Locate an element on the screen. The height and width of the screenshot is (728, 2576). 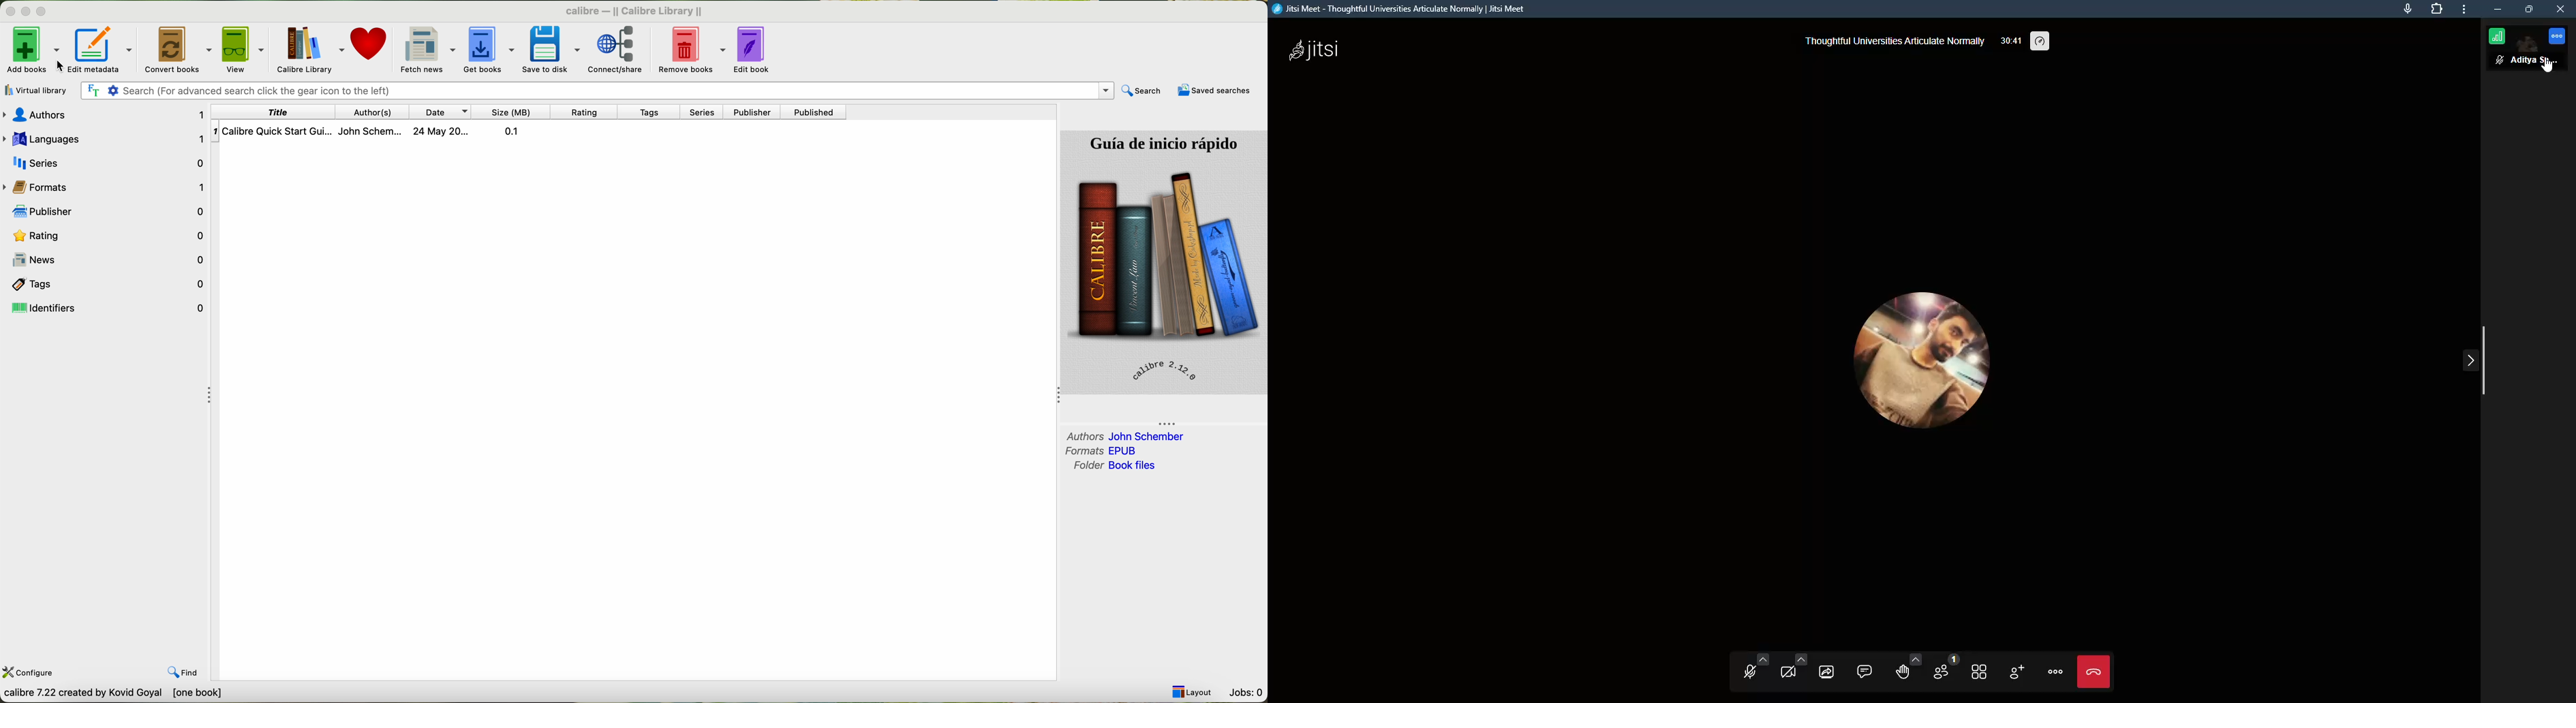
more is located at coordinates (2464, 10).